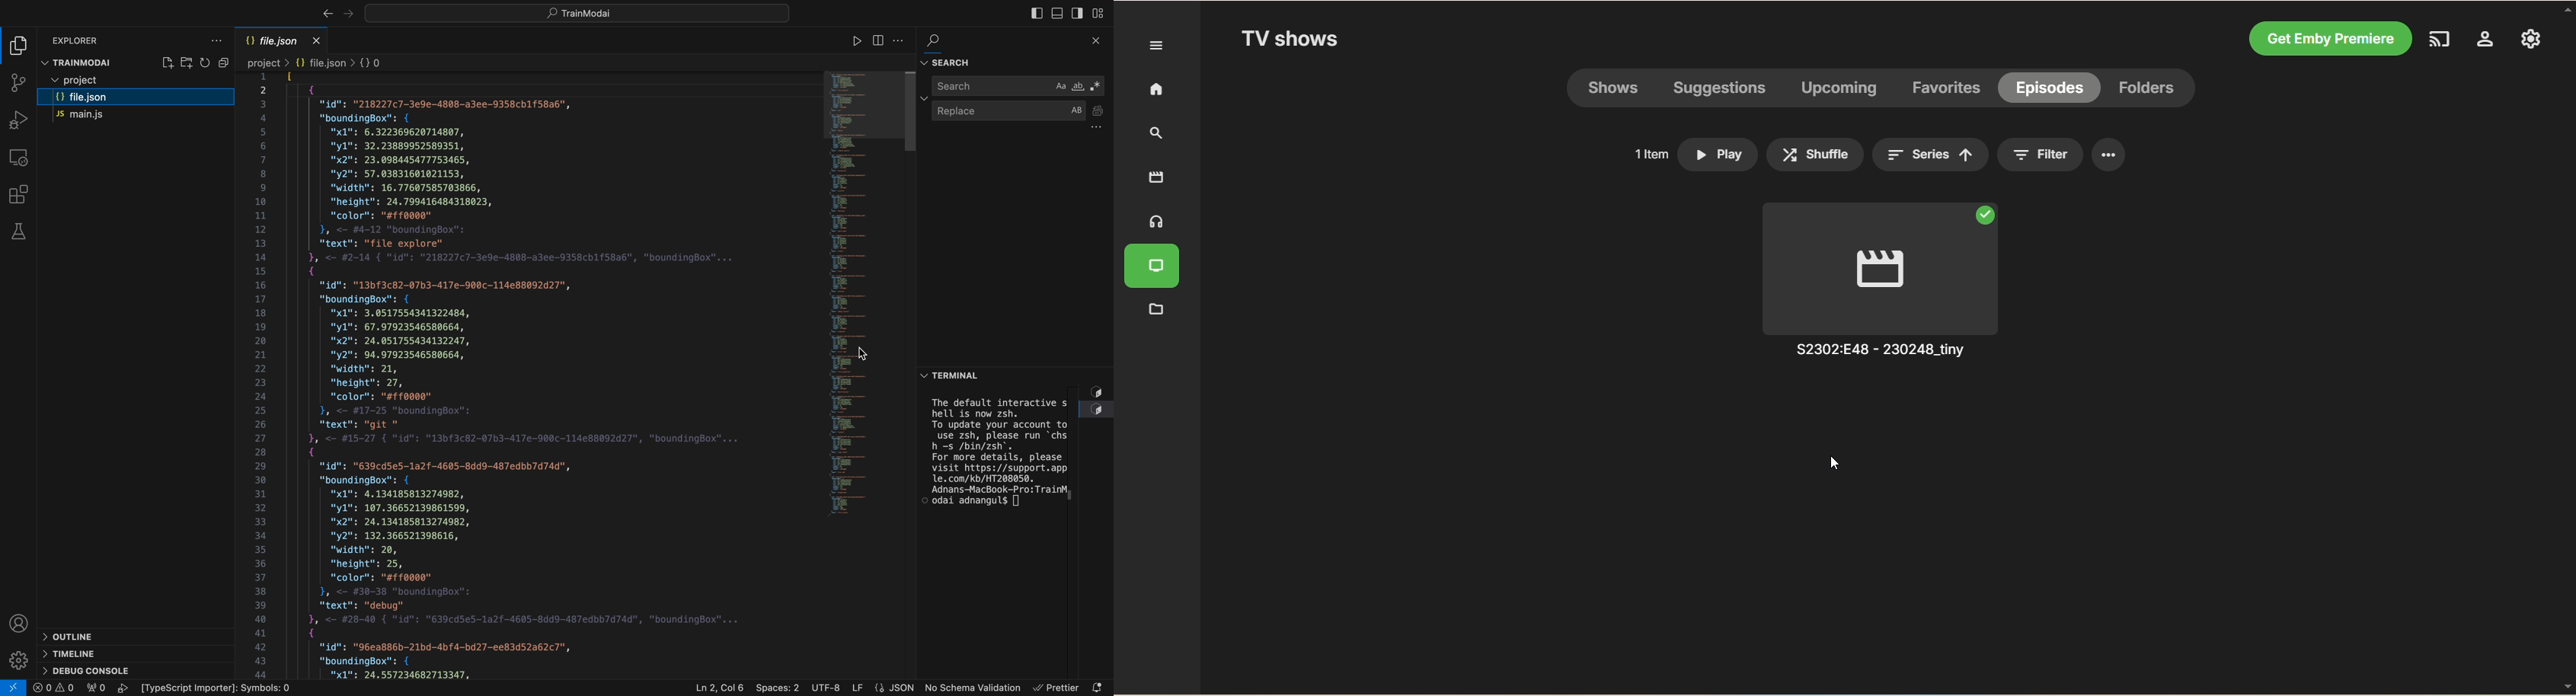 Image resolution: width=2576 pixels, height=700 pixels. What do you see at coordinates (321, 63) in the screenshot?
I see `Breadcrumb` at bounding box center [321, 63].